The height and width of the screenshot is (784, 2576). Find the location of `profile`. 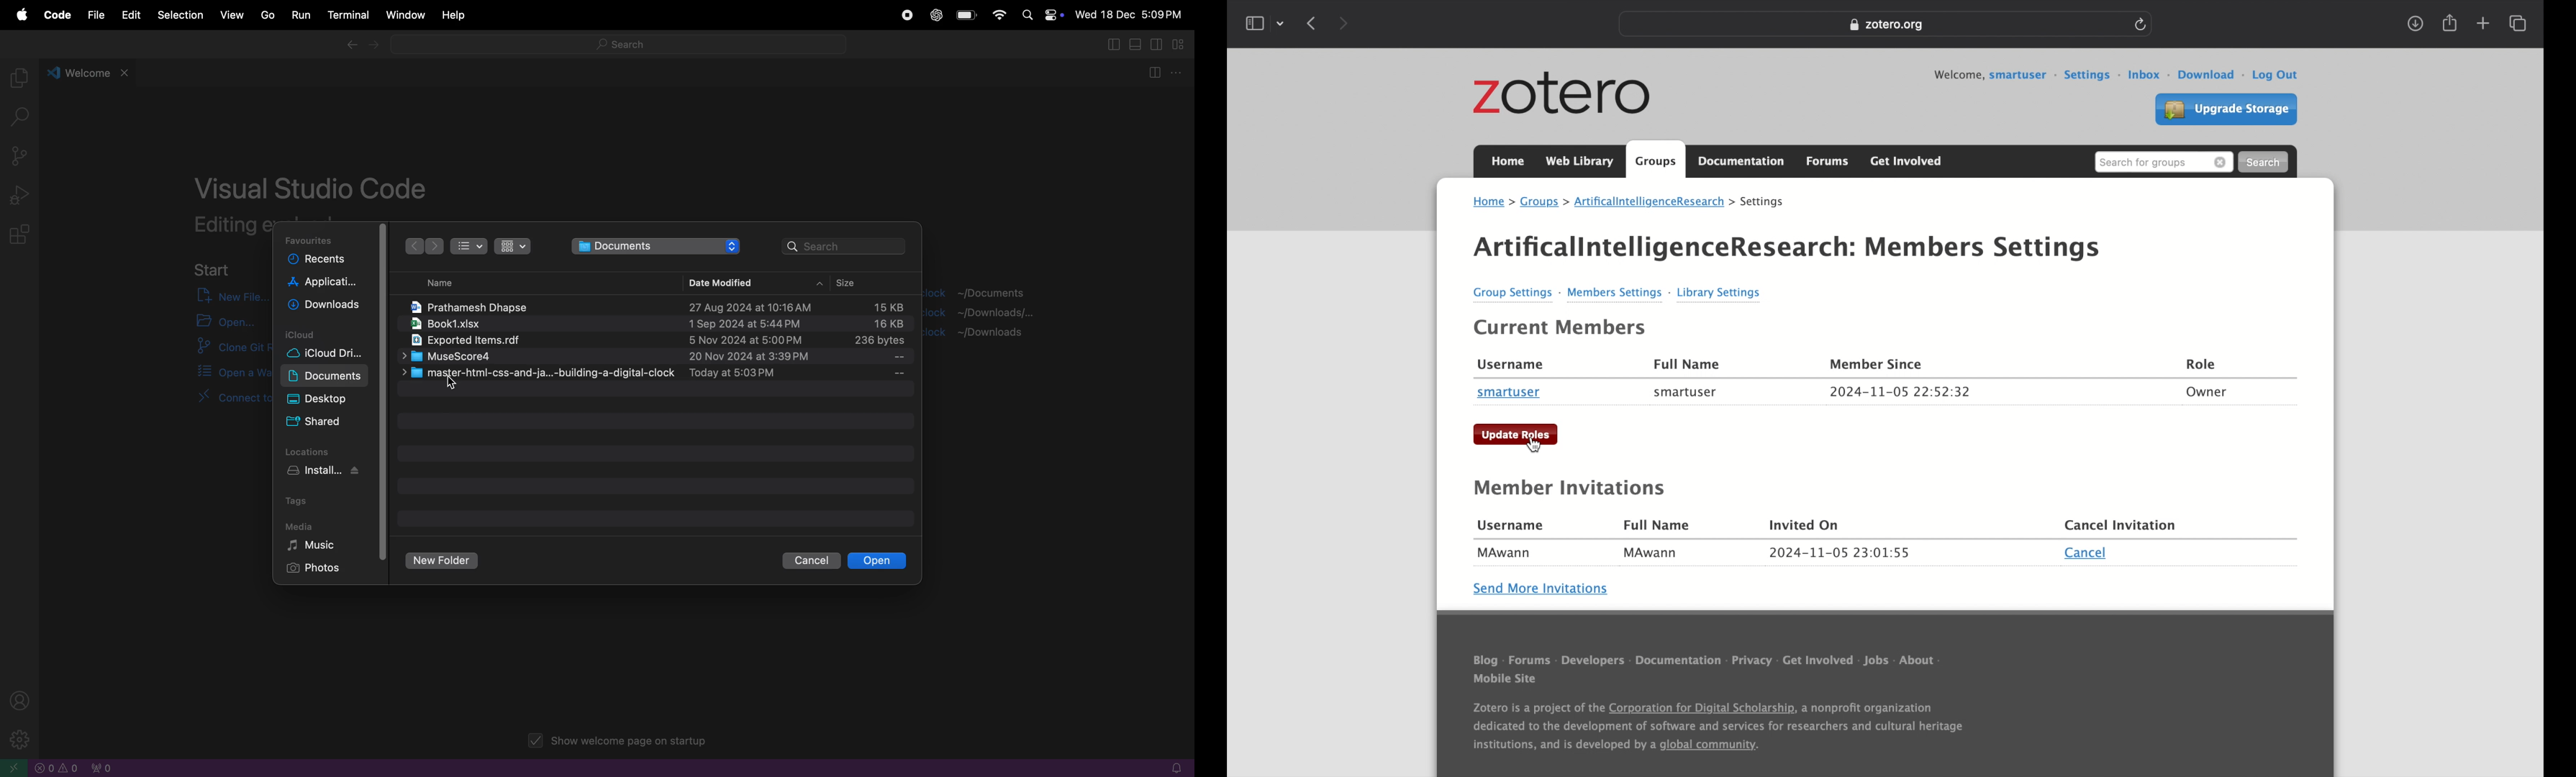

profile is located at coordinates (24, 700).